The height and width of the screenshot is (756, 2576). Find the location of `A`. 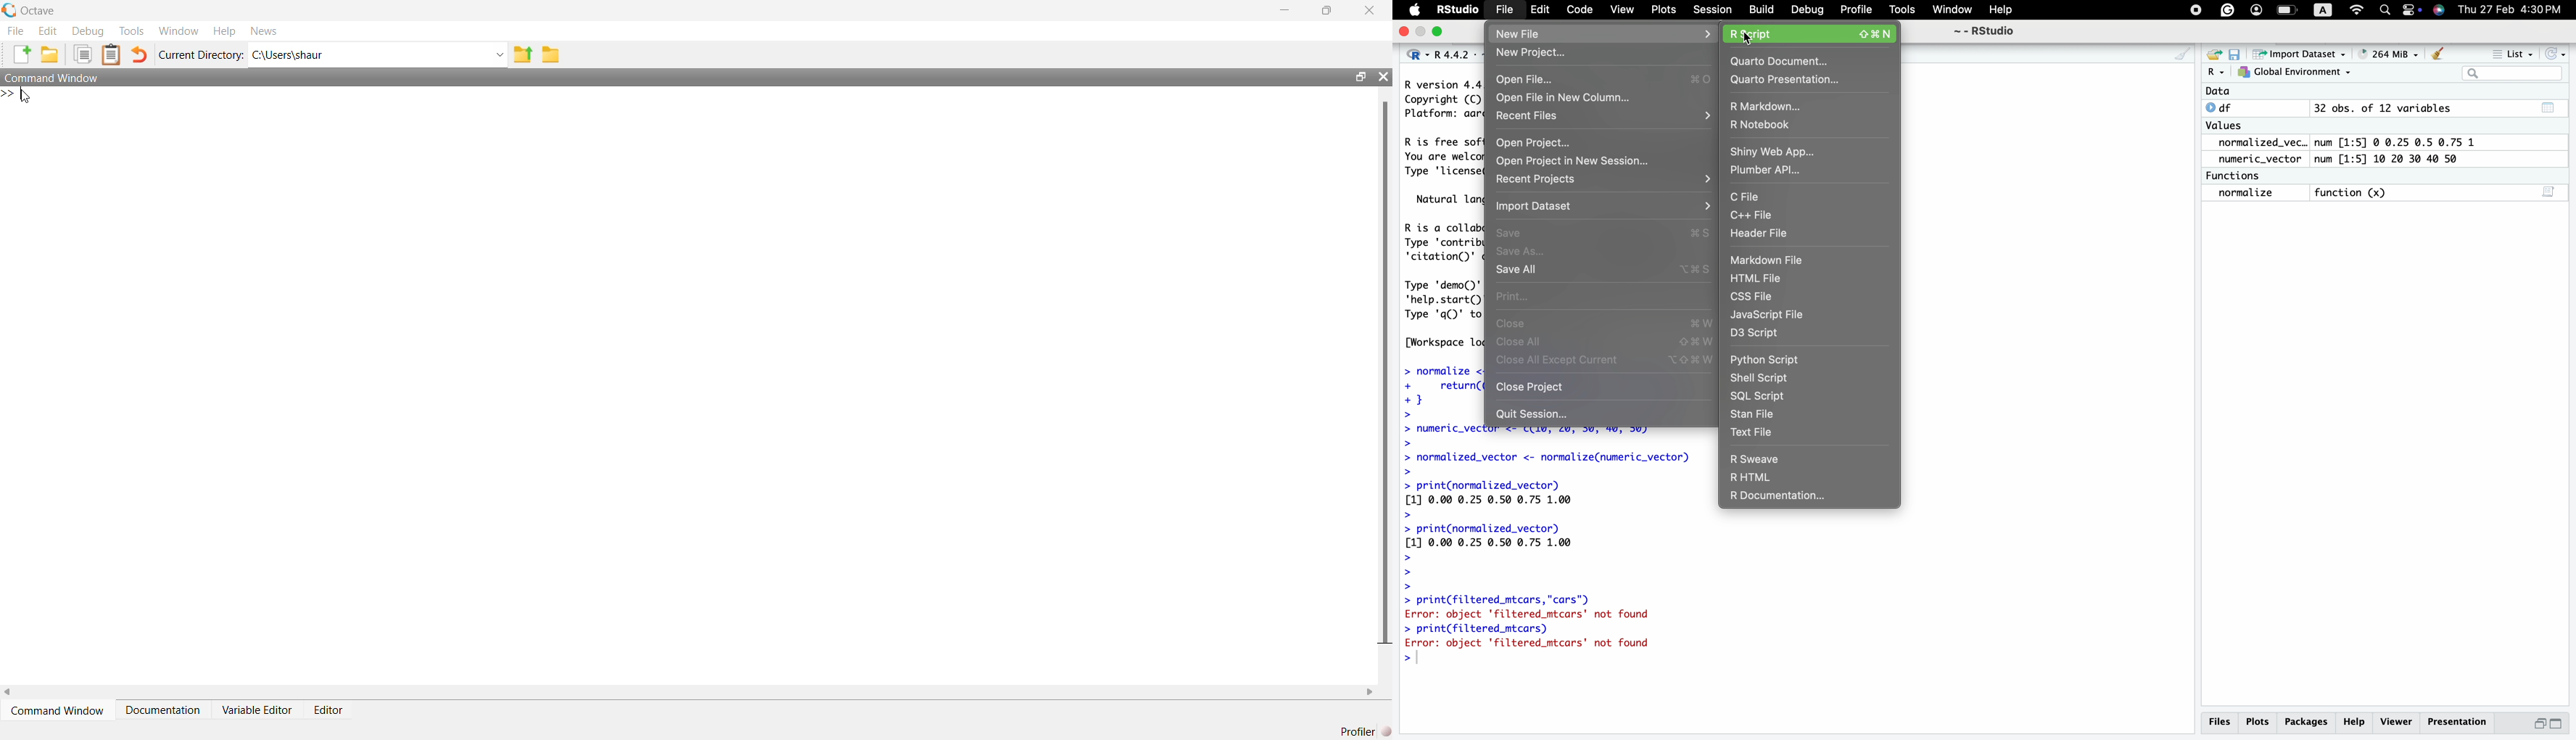

A is located at coordinates (2323, 10).